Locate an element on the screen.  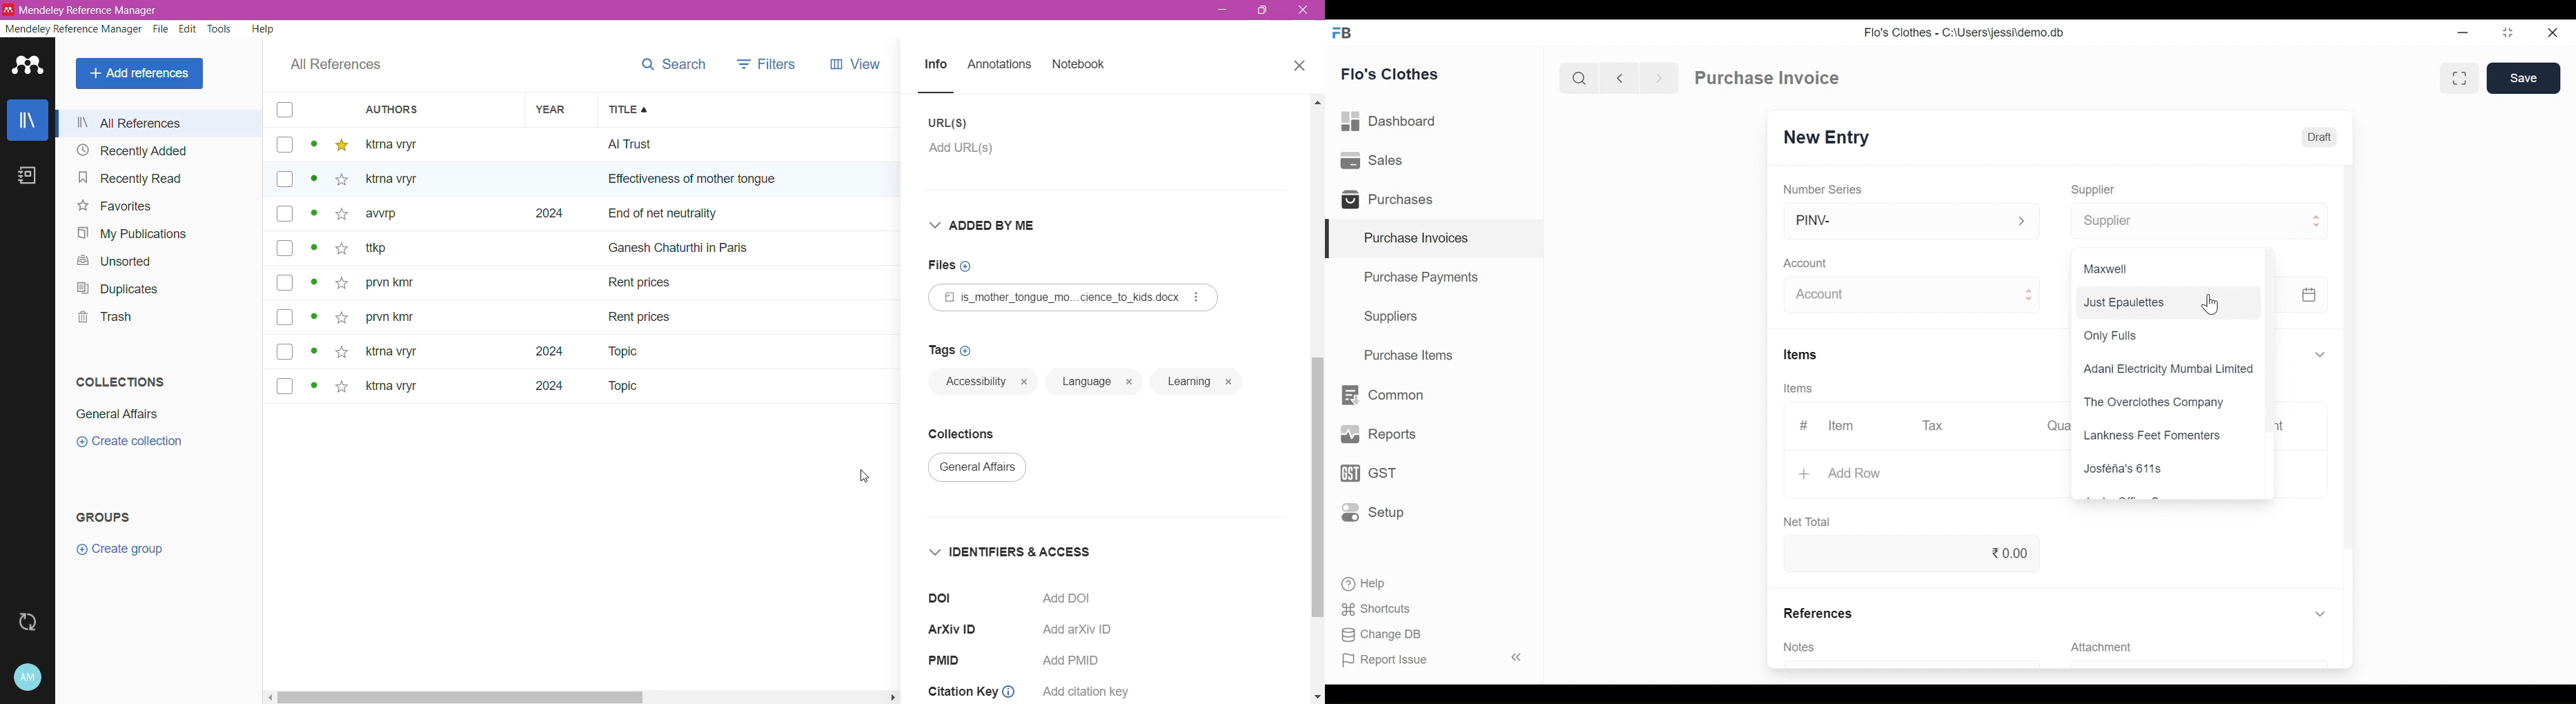
Title is located at coordinates (756, 110).